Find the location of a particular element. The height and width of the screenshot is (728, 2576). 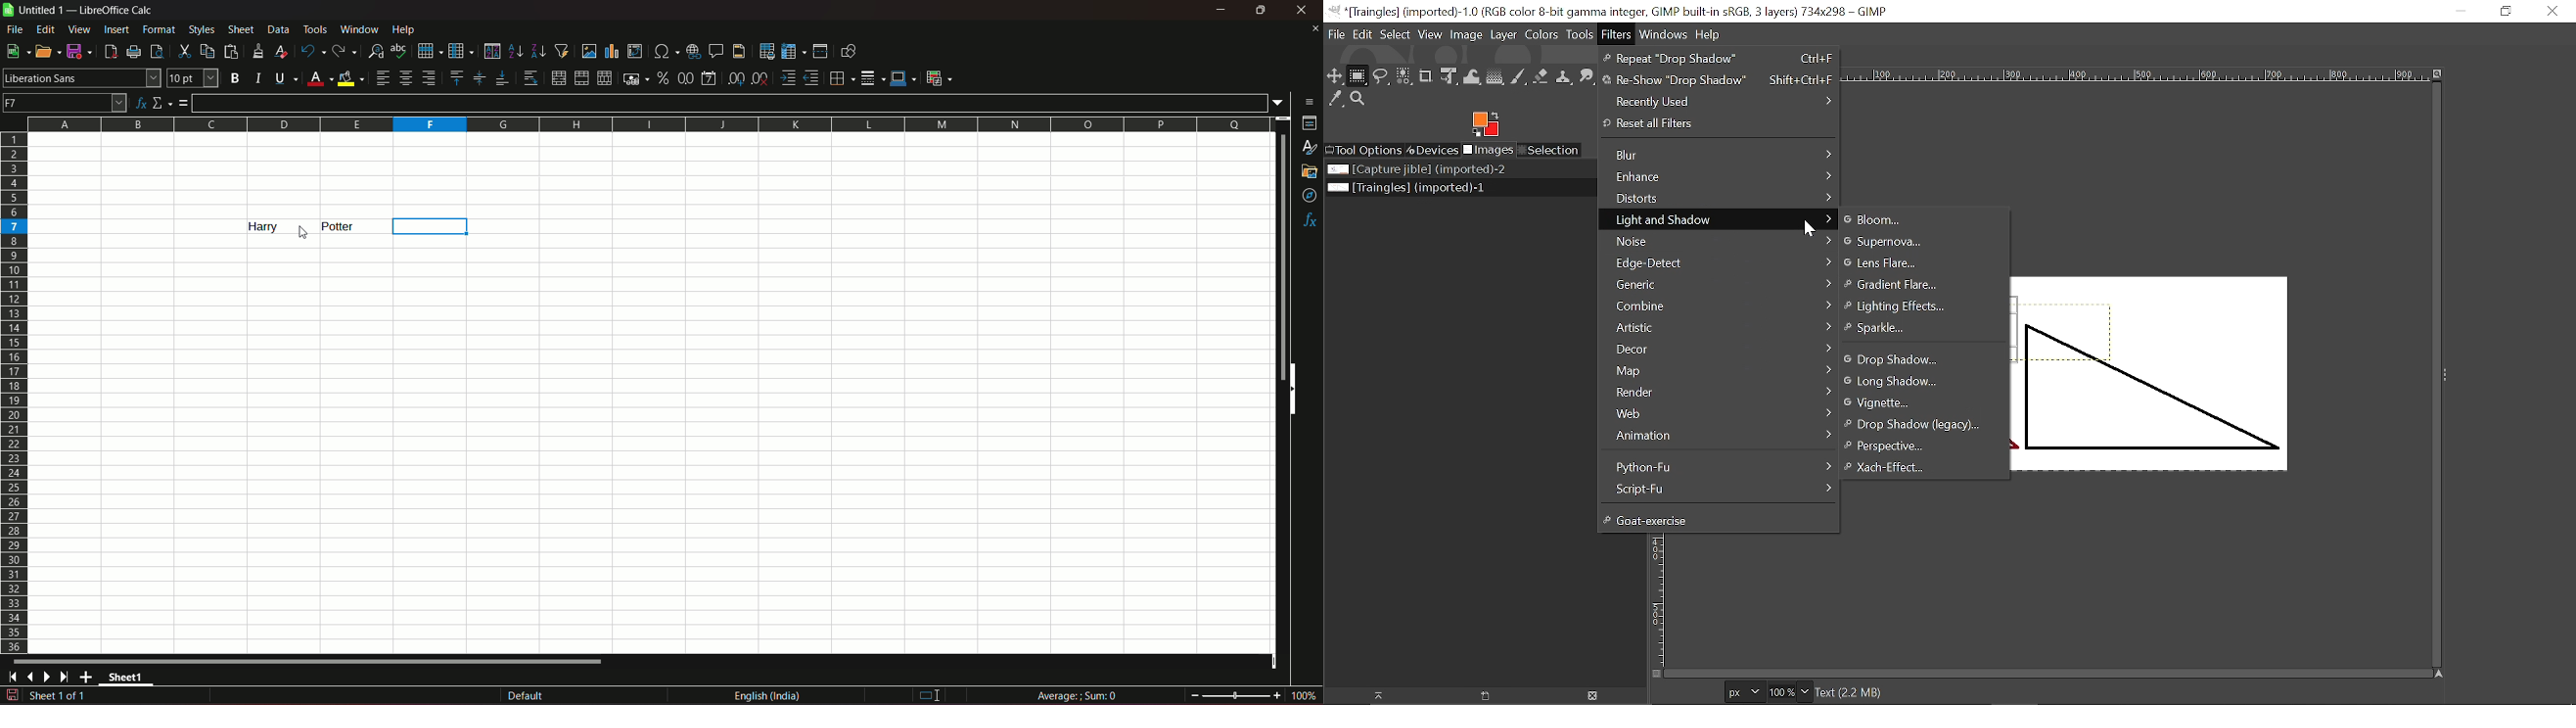

sort ascending is located at coordinates (516, 50).